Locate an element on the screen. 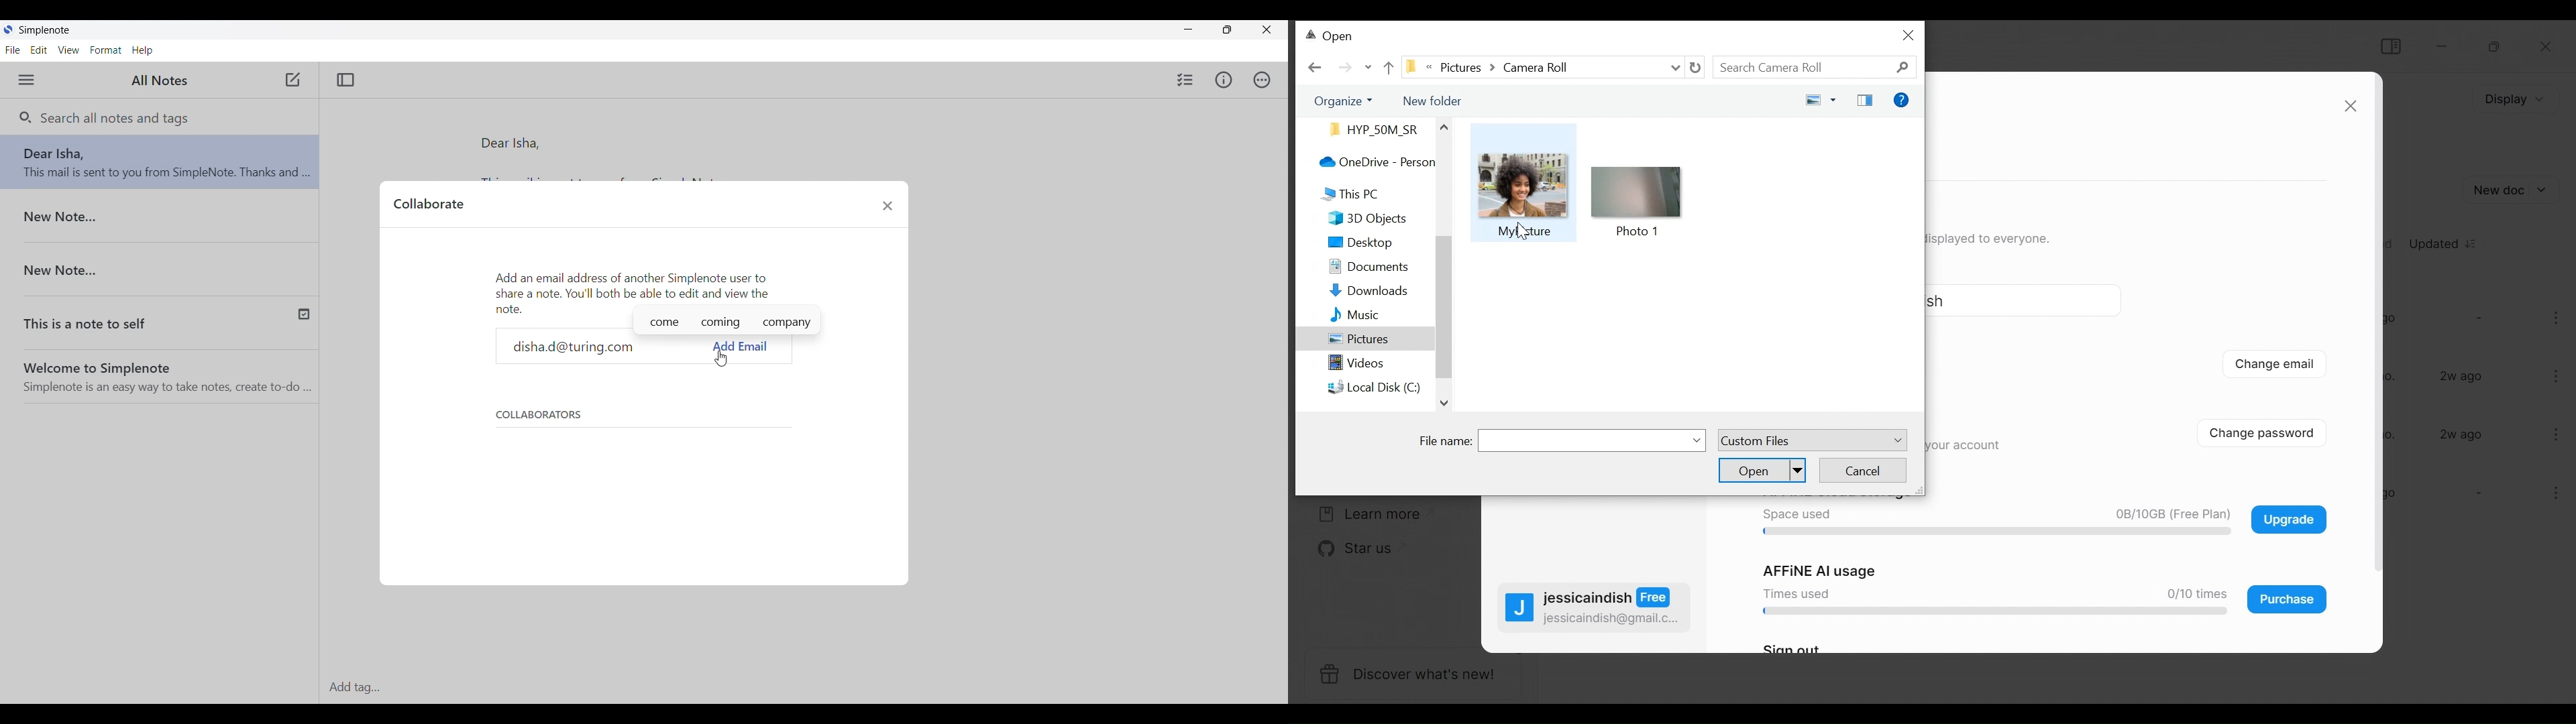  This is a note to self is located at coordinates (130, 316).